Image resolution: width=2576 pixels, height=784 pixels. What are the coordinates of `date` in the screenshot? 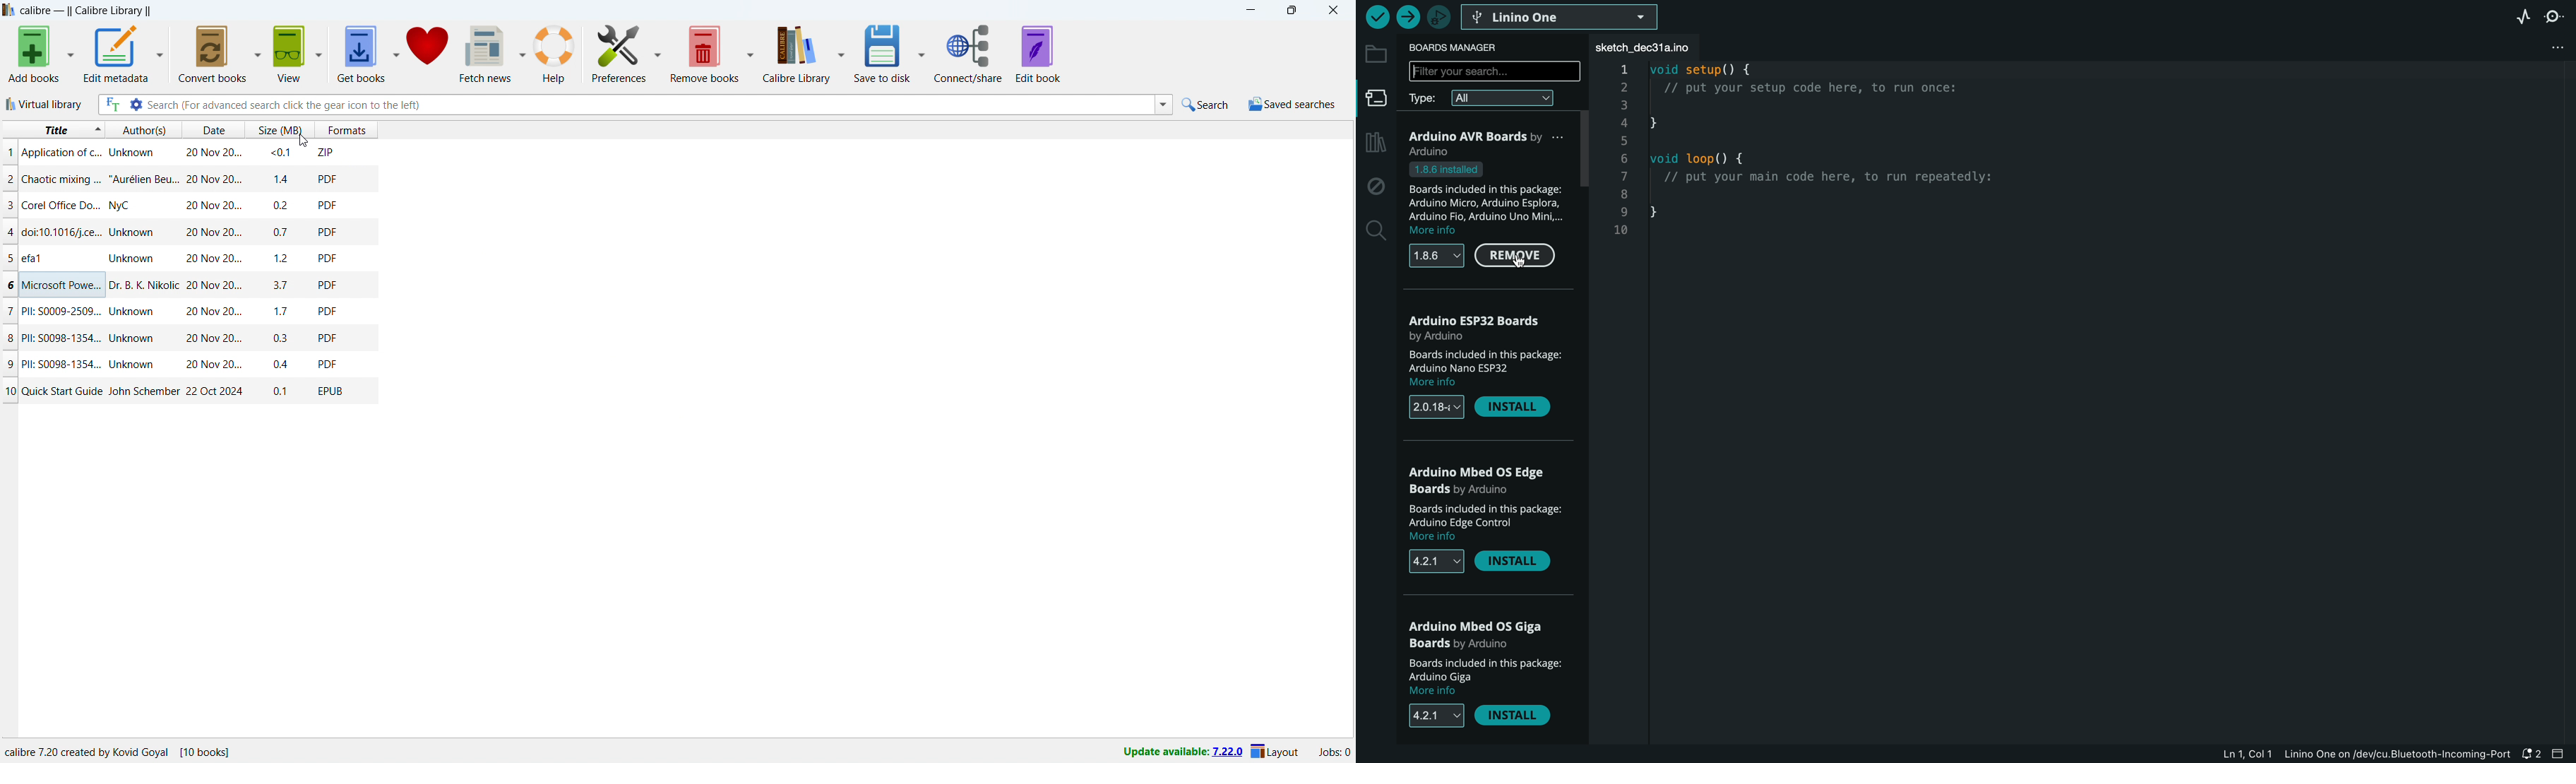 It's located at (214, 287).